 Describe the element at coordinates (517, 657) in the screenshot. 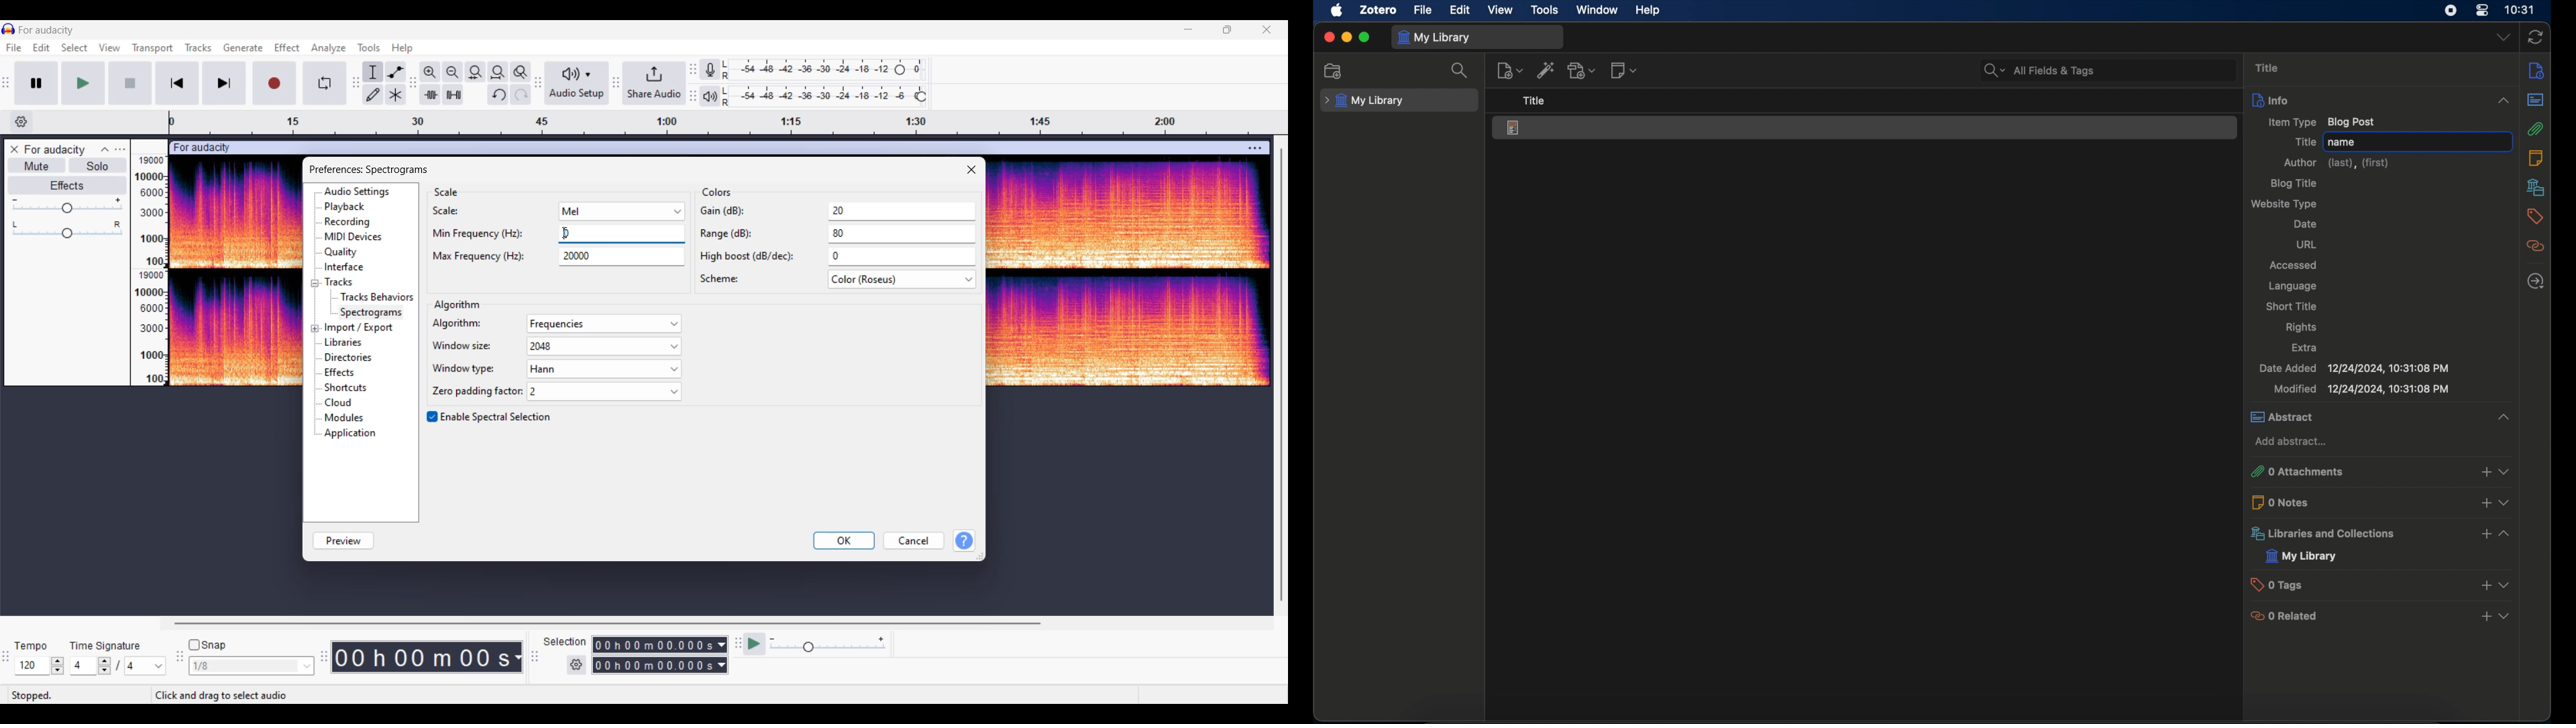

I see `Duration measurement options` at that location.